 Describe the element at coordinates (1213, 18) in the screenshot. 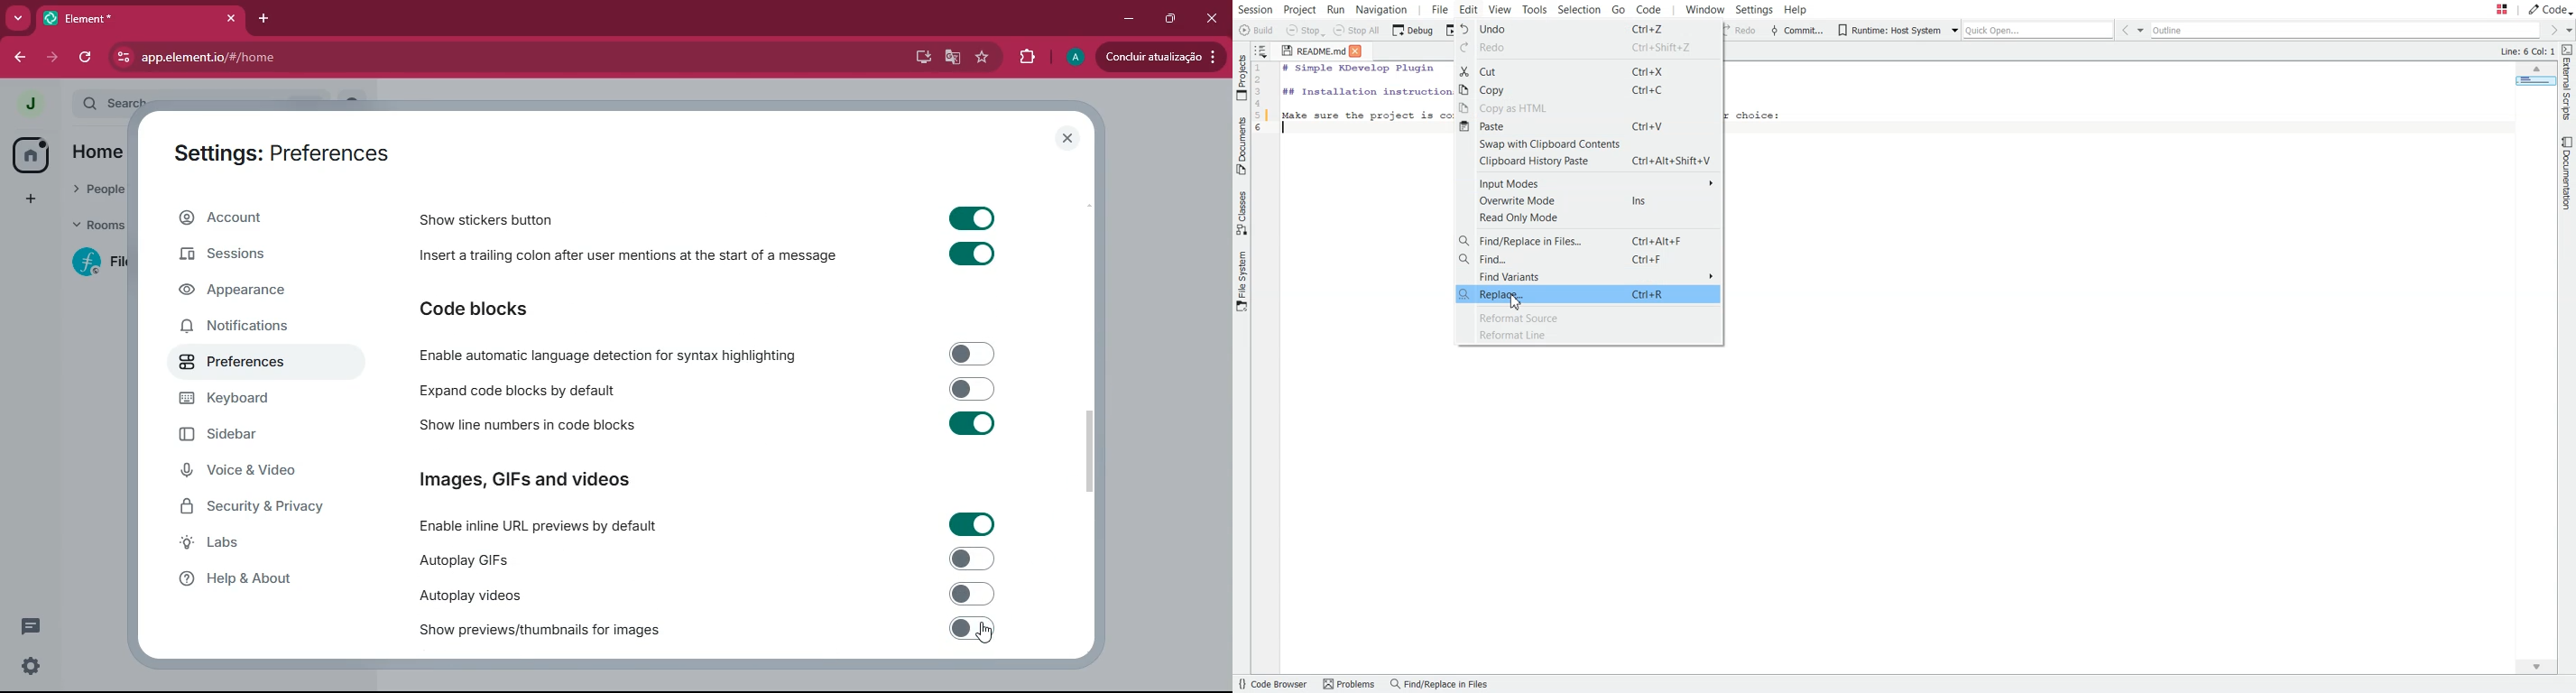

I see `Close` at that location.